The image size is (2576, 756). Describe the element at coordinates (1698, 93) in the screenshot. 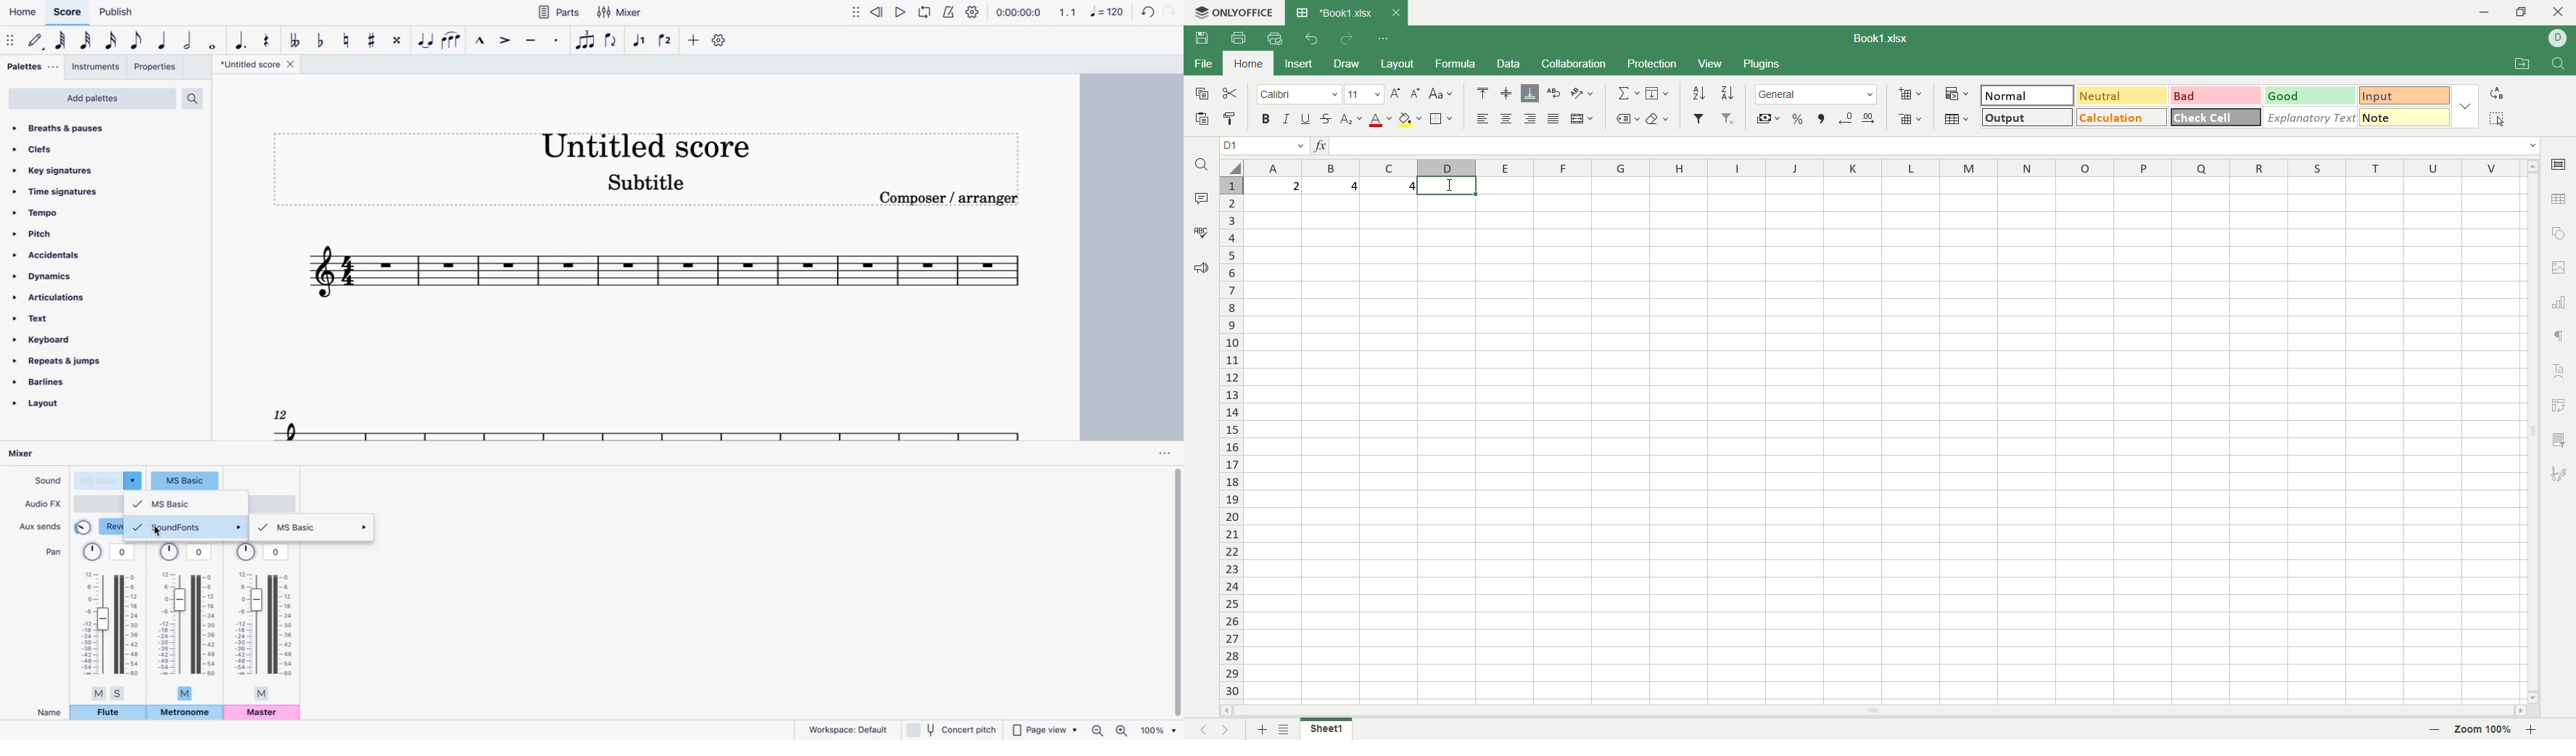

I see `sort ascending` at that location.